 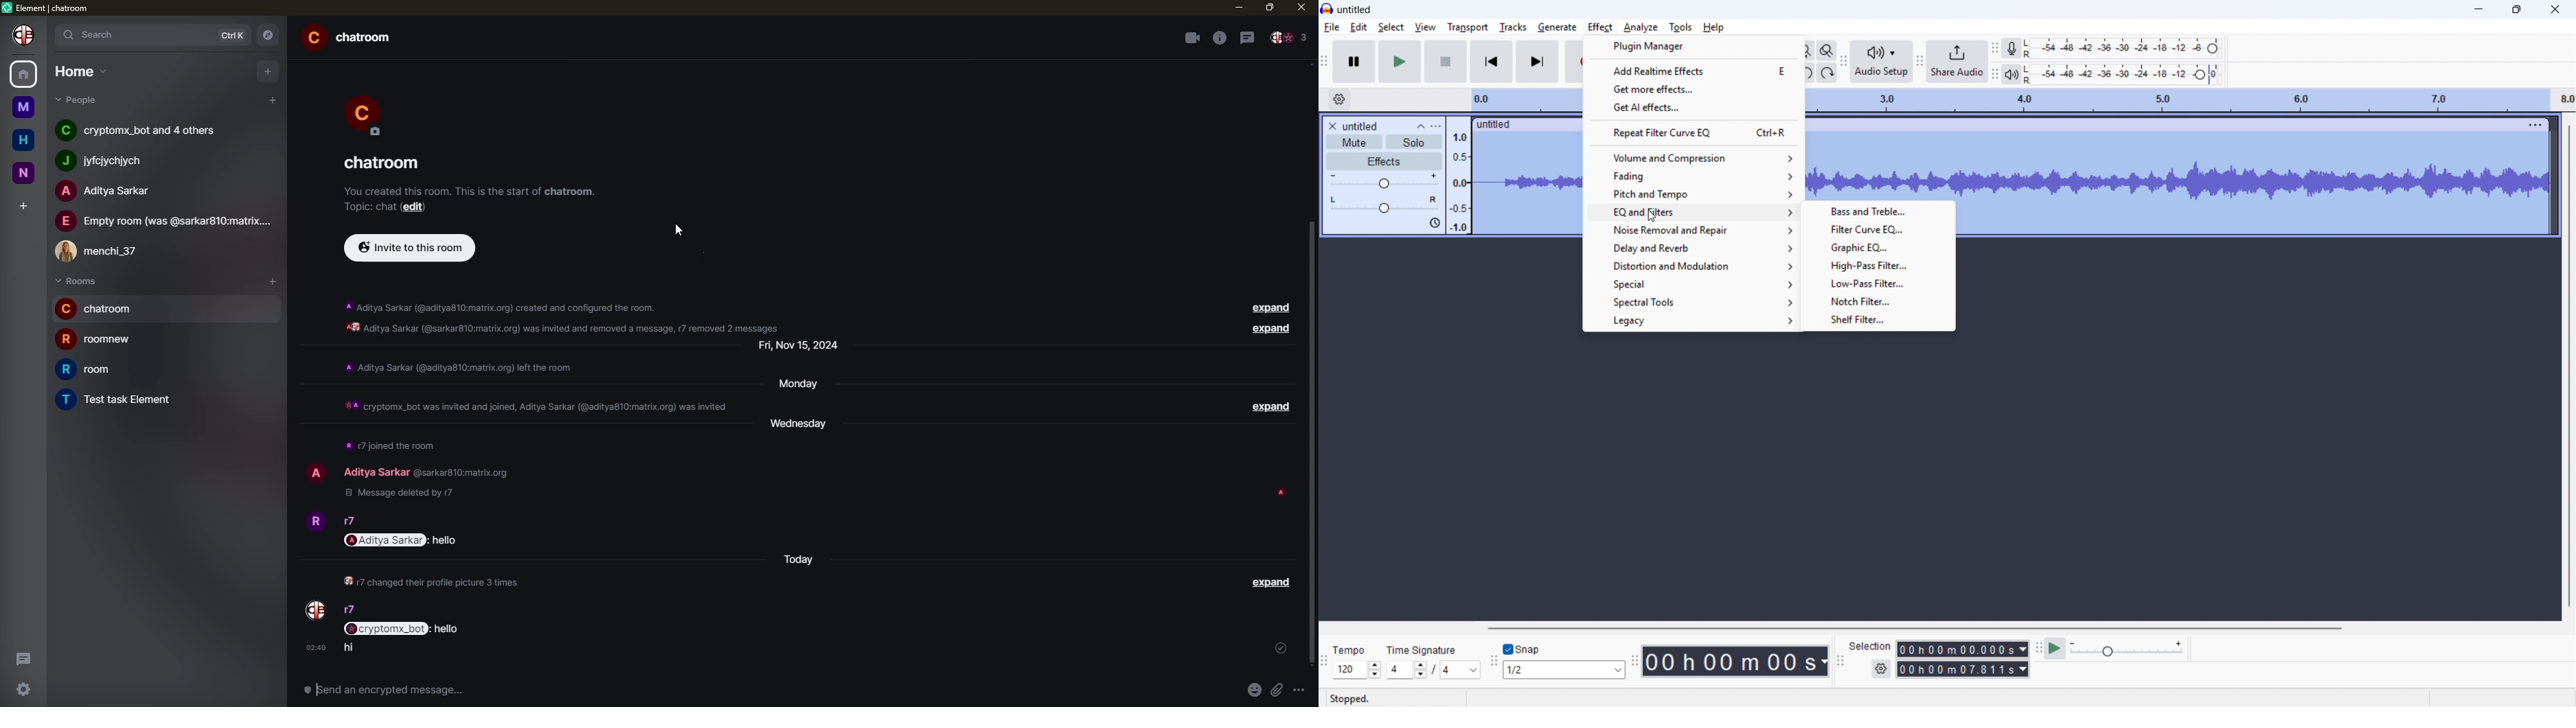 I want to click on message sent, so click(x=349, y=648).